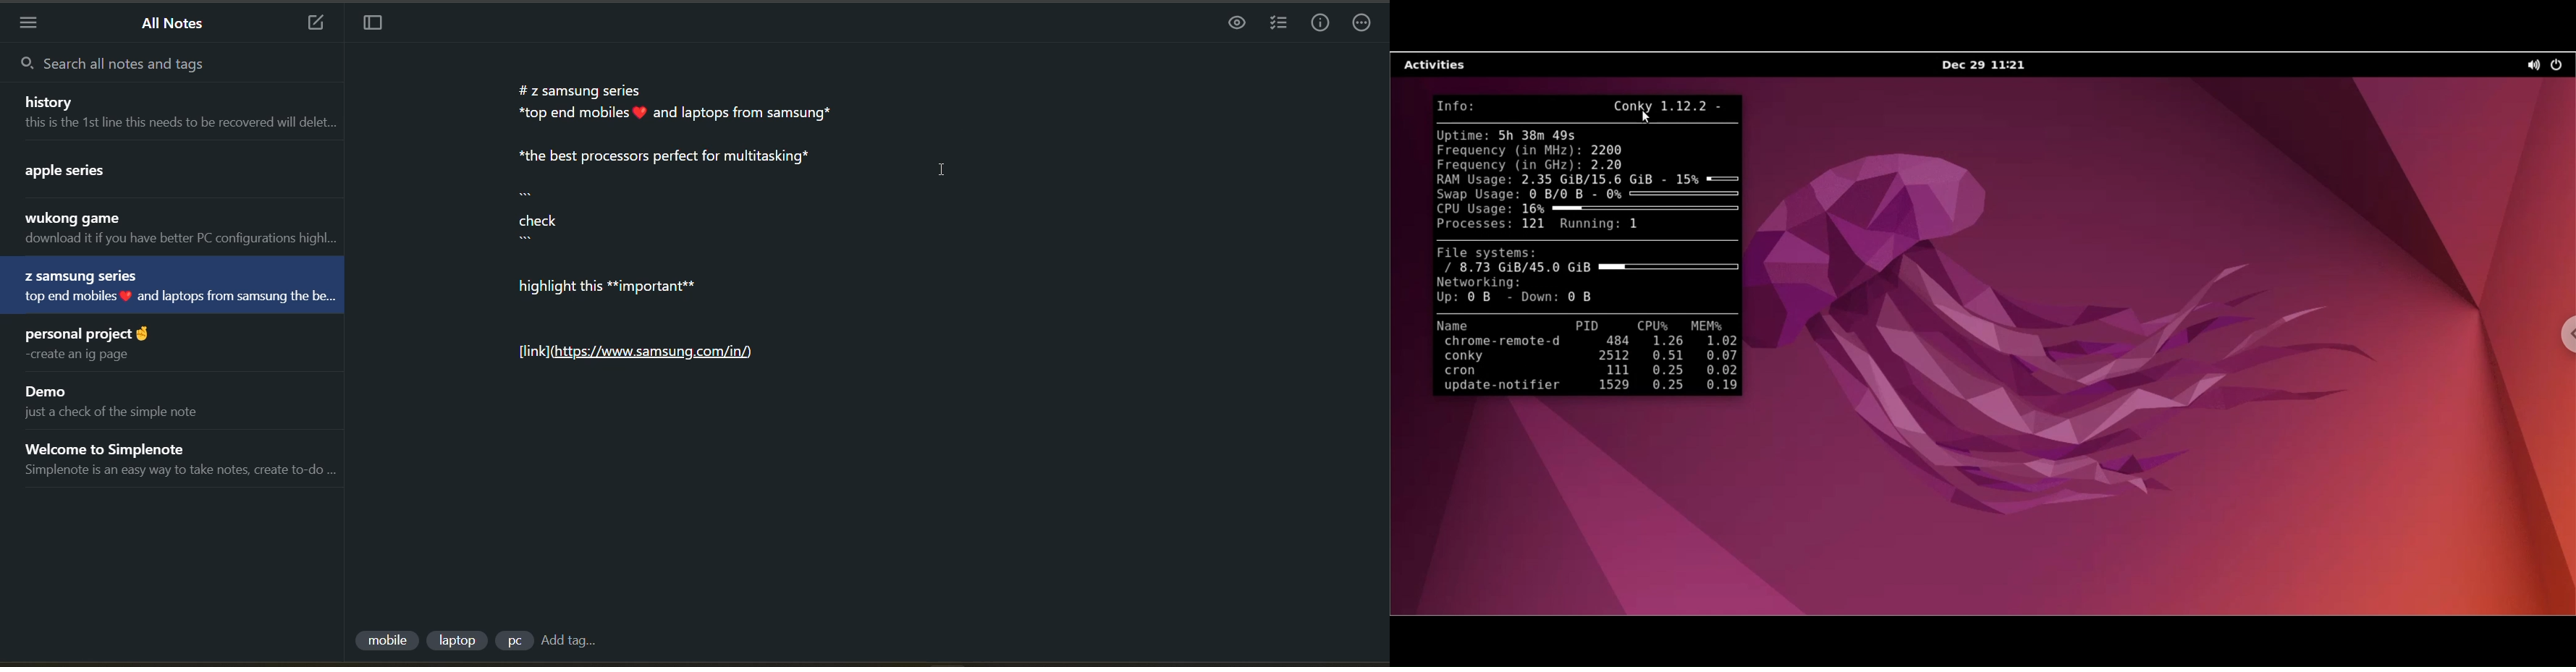 This screenshot has height=672, width=2576. Describe the element at coordinates (31, 23) in the screenshot. I see `menu` at that location.